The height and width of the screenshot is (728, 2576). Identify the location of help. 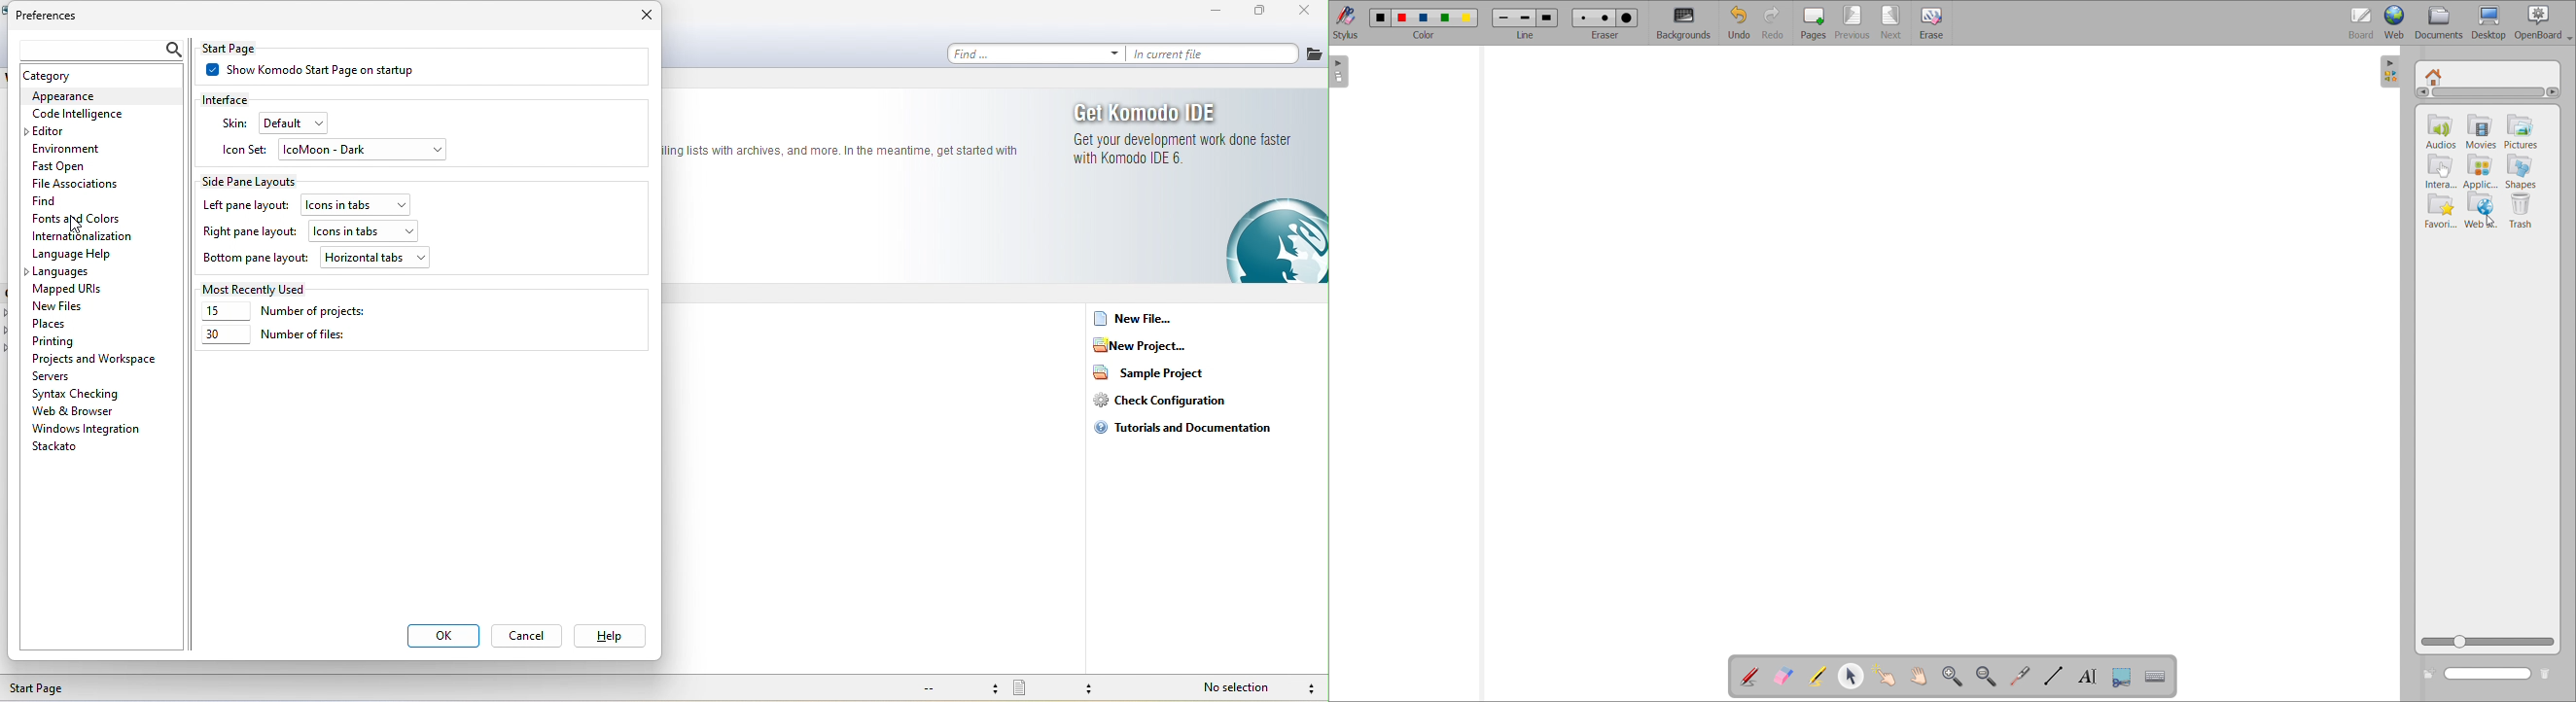
(614, 637).